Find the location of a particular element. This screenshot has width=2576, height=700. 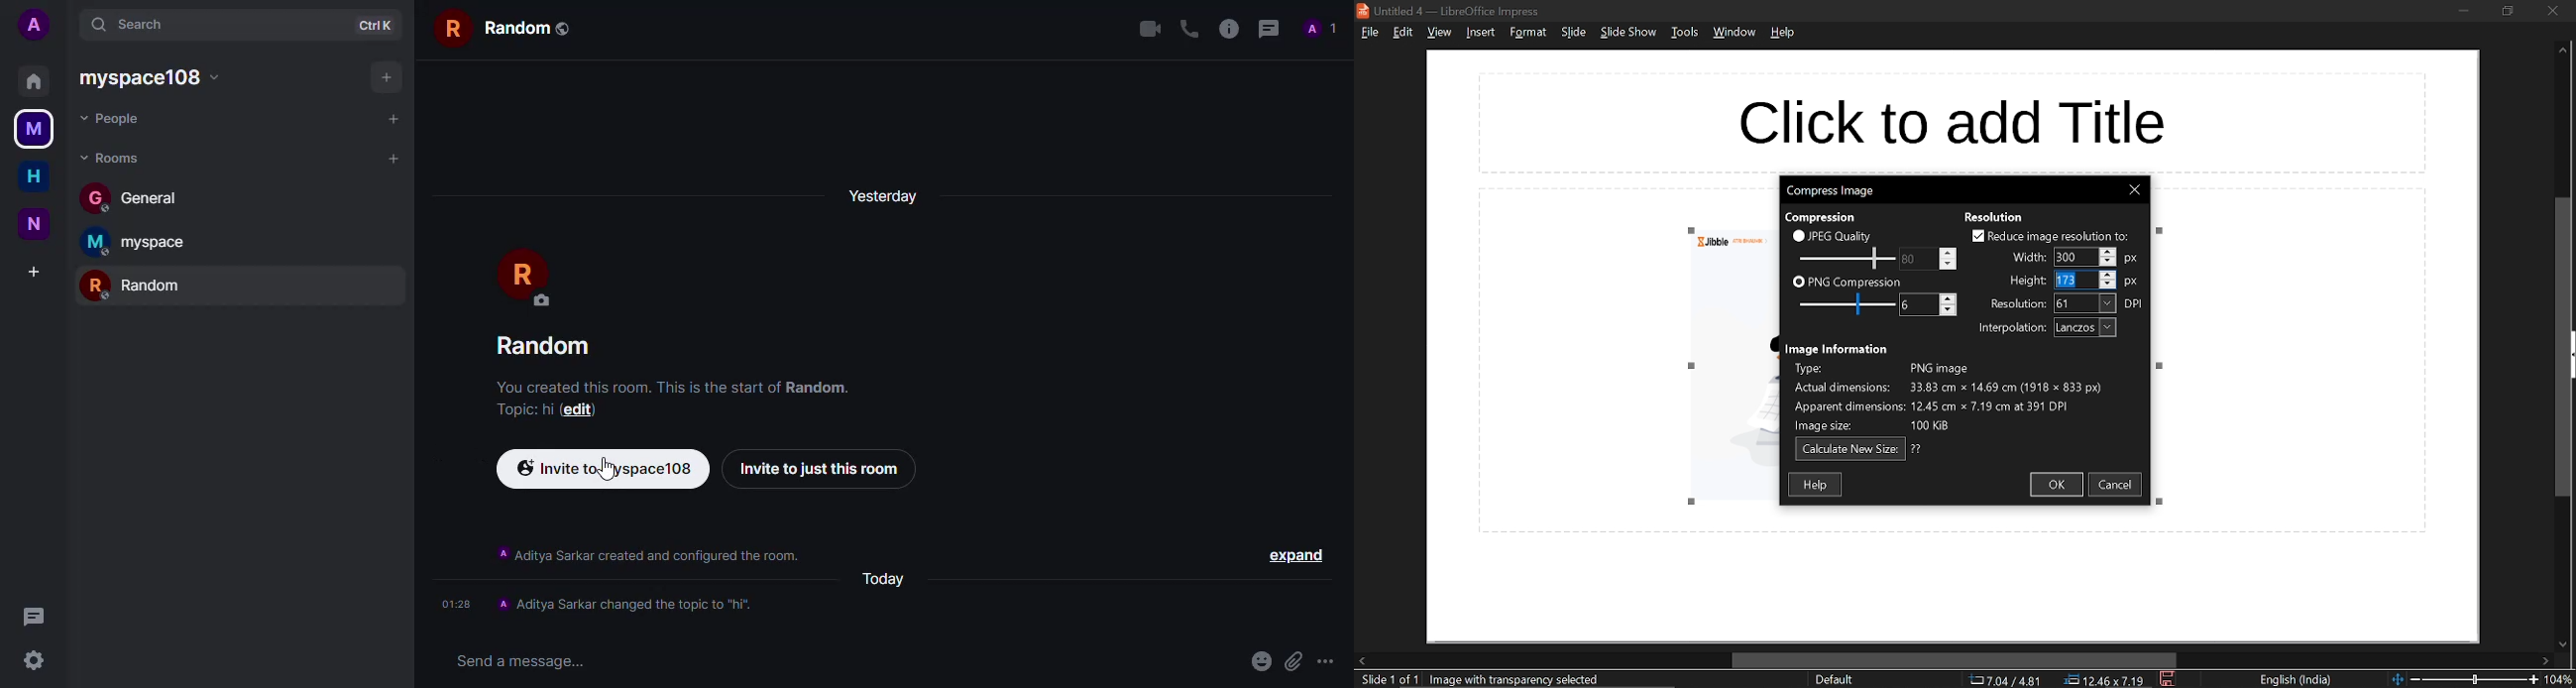

close is located at coordinates (2136, 190).